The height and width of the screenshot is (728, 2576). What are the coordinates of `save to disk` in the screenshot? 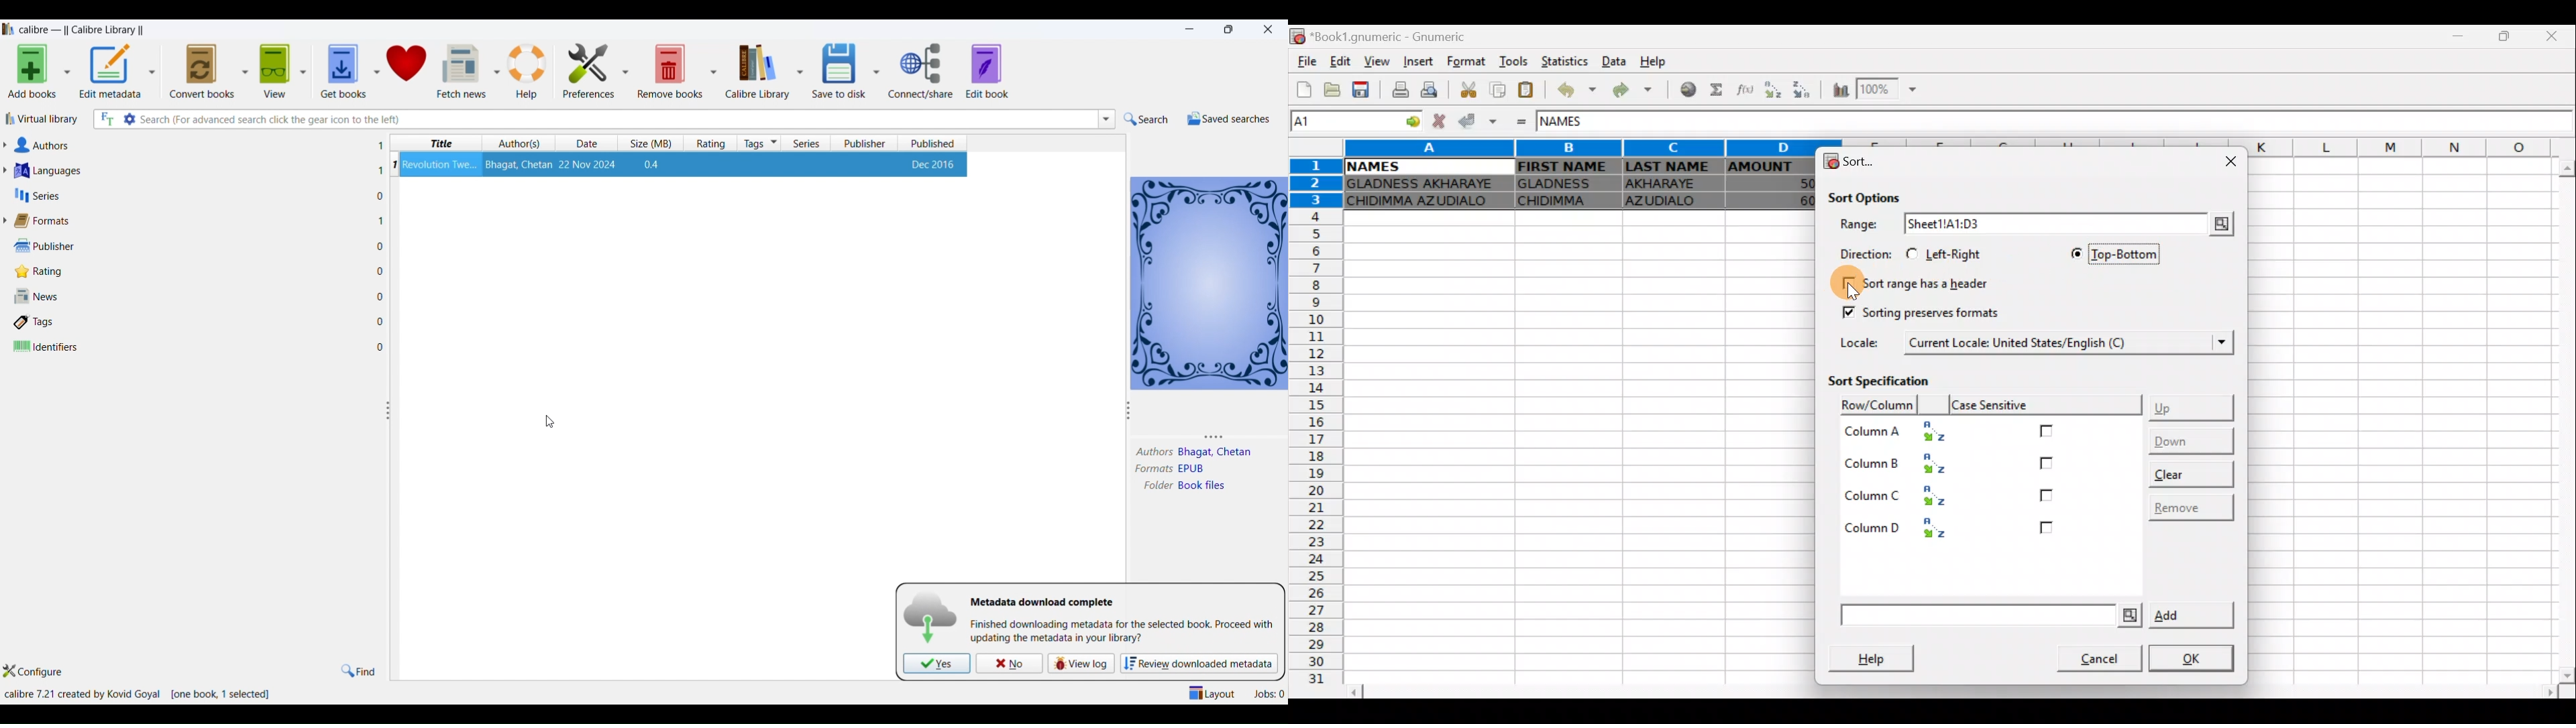 It's located at (837, 67).